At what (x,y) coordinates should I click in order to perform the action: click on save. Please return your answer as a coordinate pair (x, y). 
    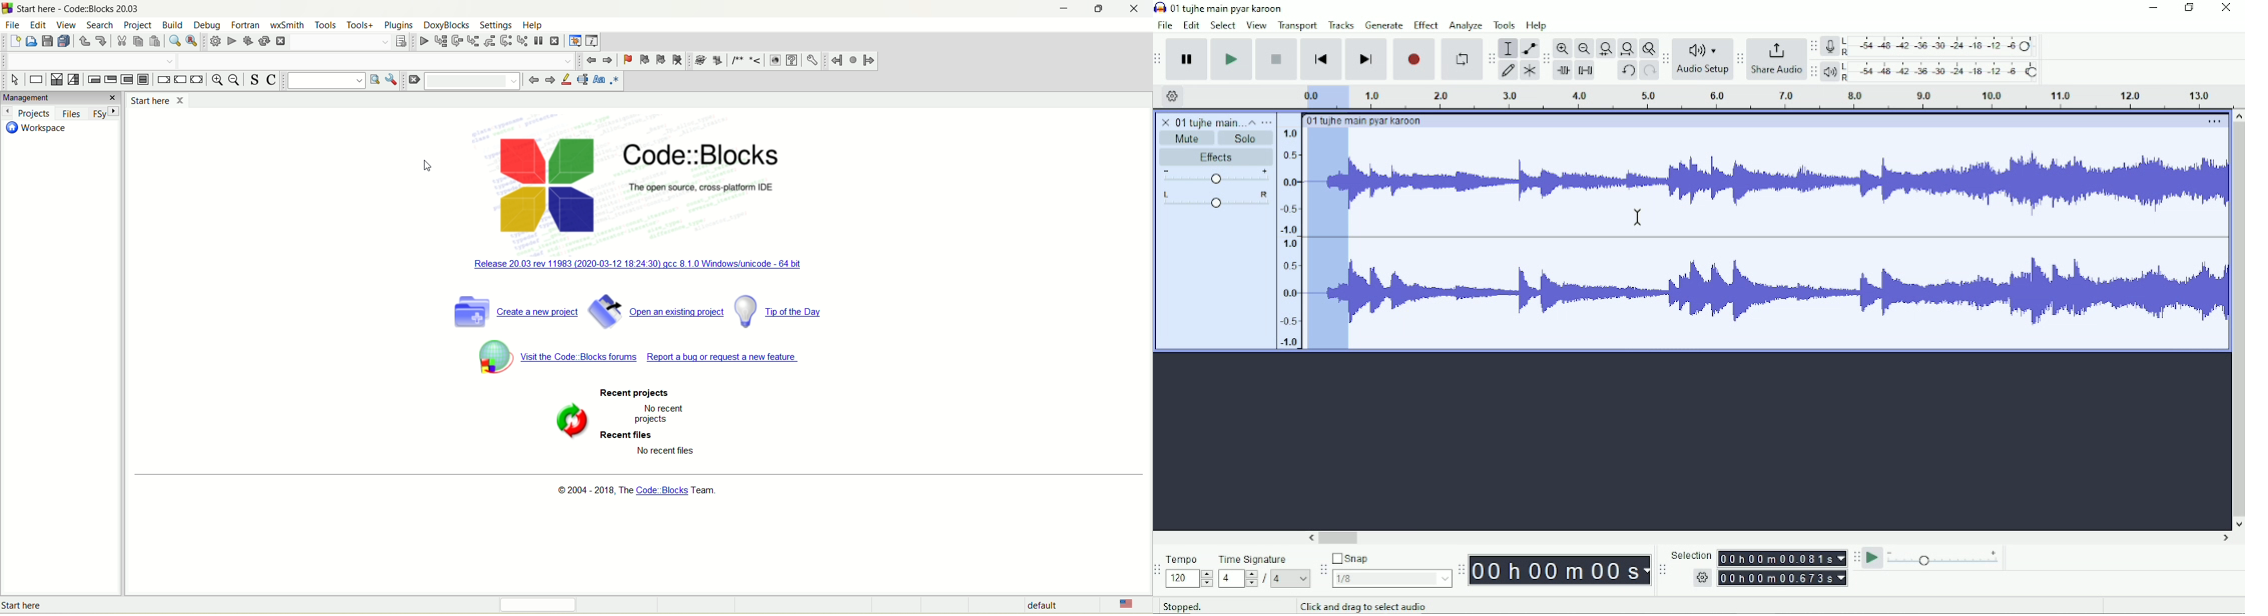
    Looking at the image, I should click on (48, 41).